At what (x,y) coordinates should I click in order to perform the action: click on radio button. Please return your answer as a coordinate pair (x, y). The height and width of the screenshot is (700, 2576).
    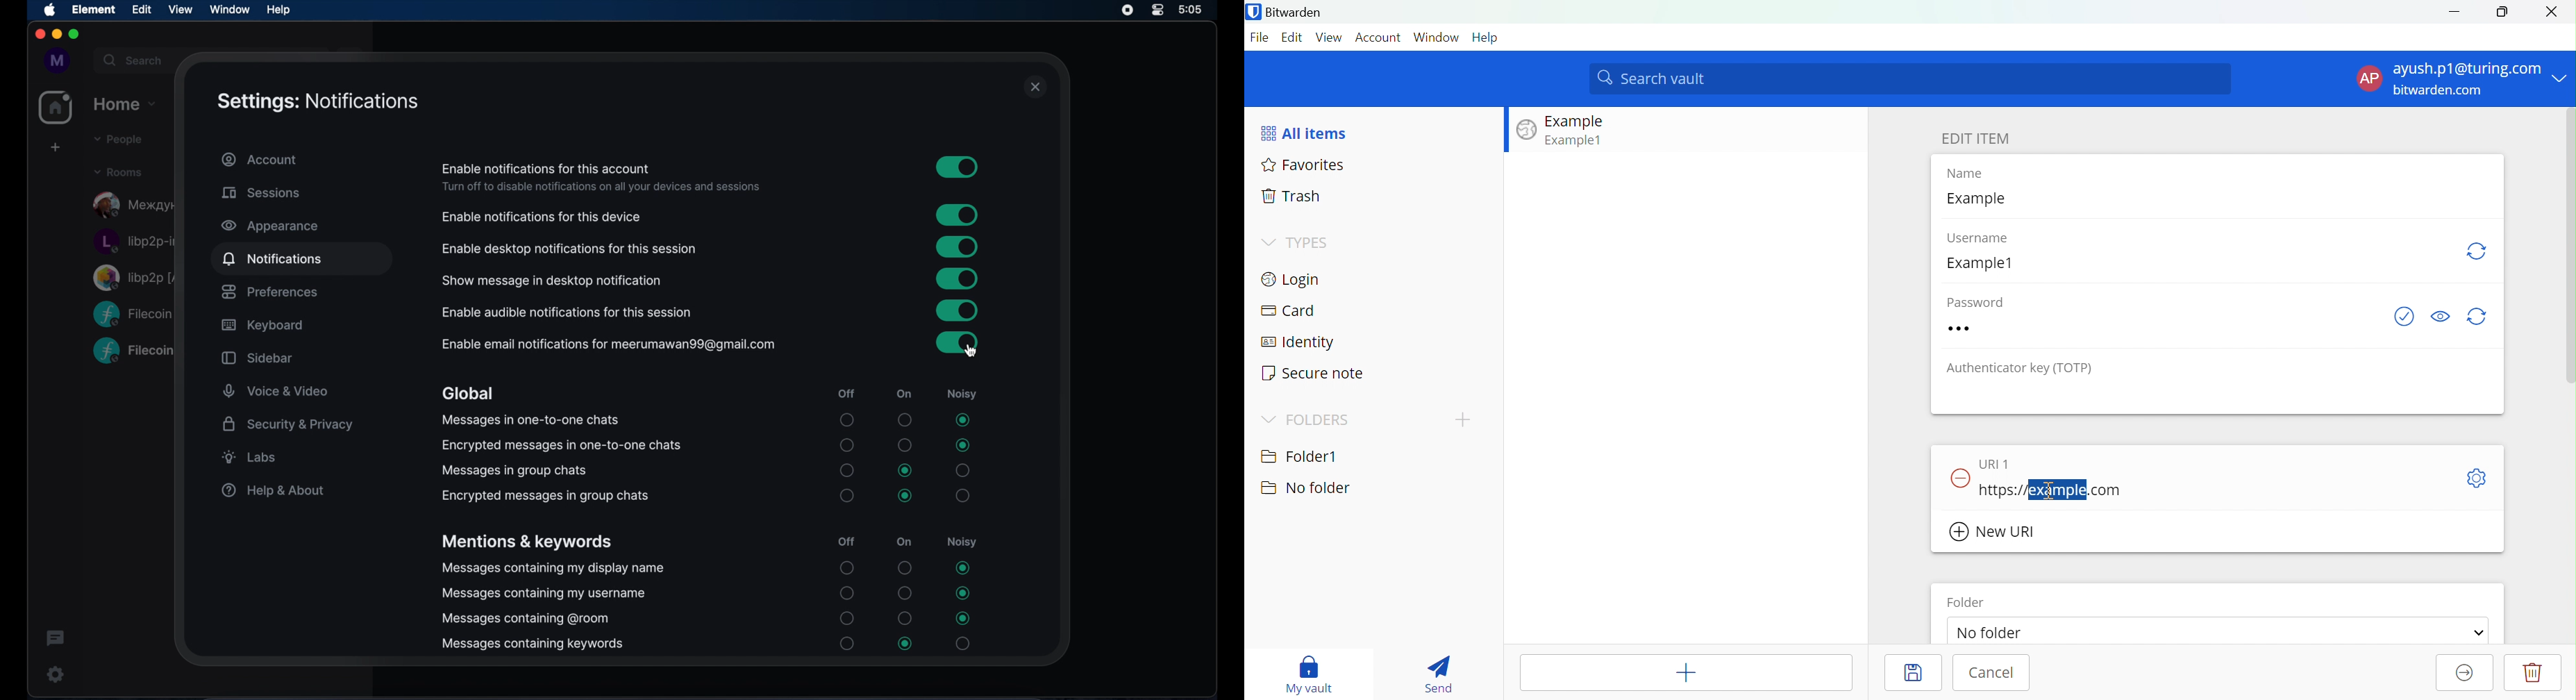
    Looking at the image, I should click on (847, 643).